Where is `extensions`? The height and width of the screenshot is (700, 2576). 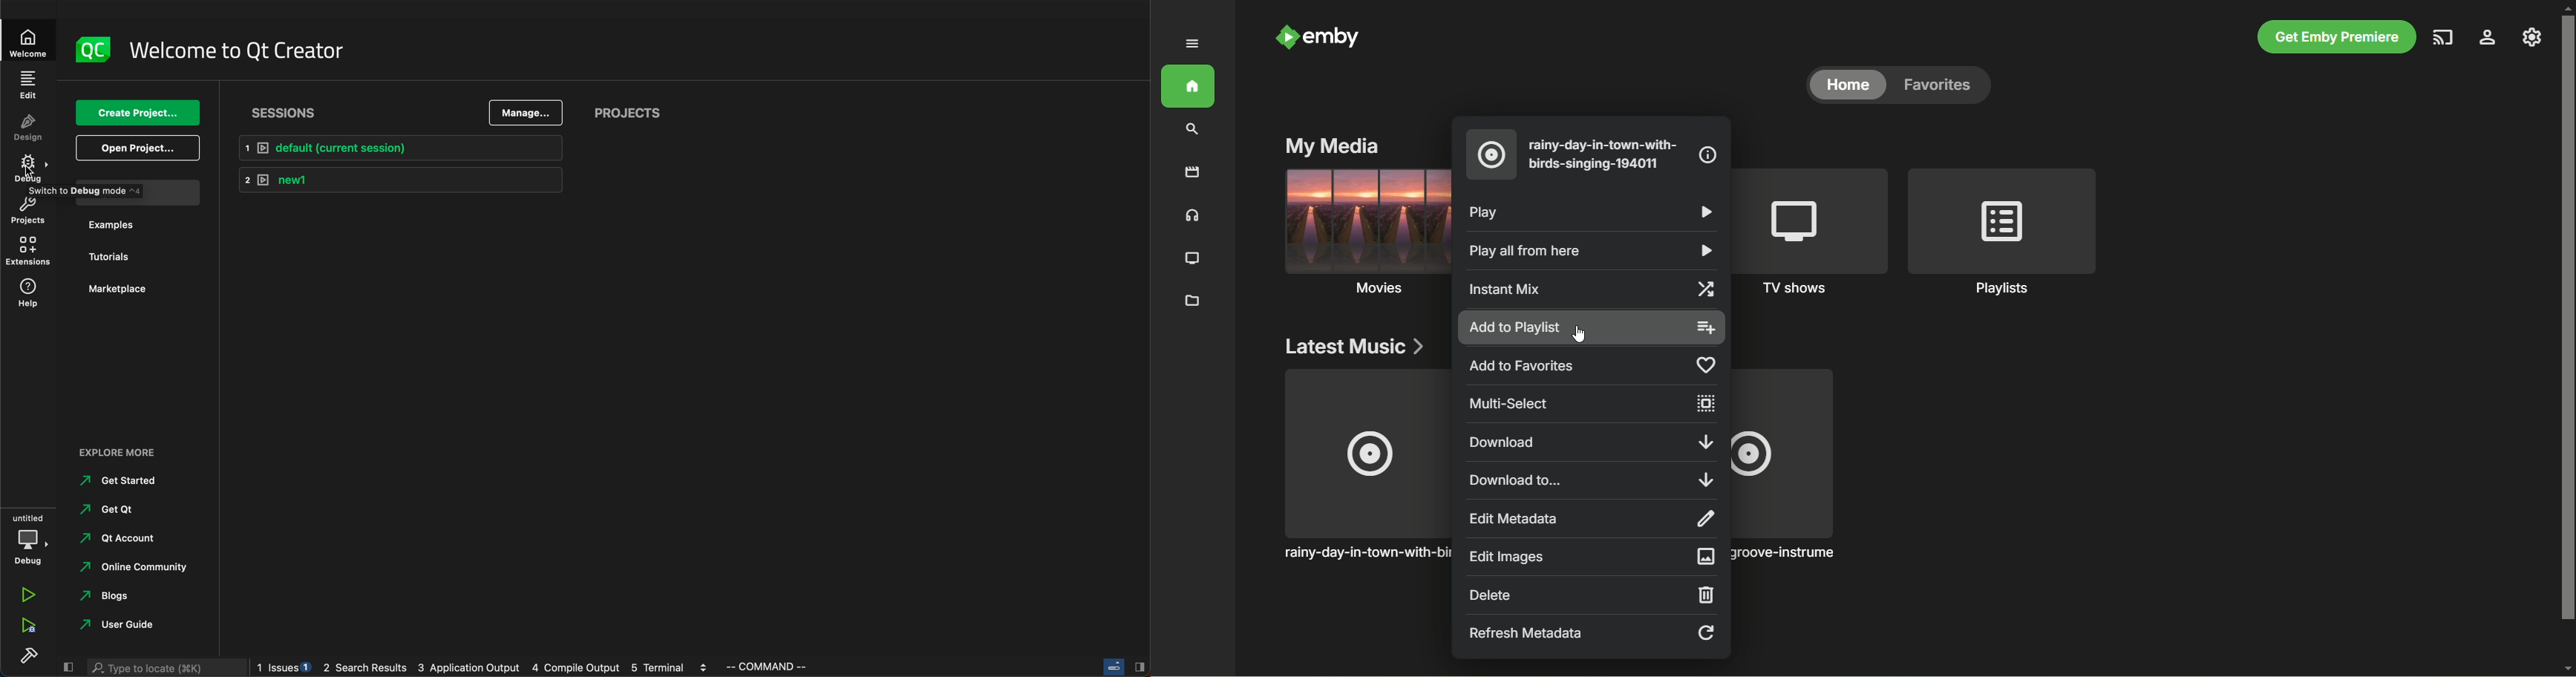
extensions is located at coordinates (31, 253).